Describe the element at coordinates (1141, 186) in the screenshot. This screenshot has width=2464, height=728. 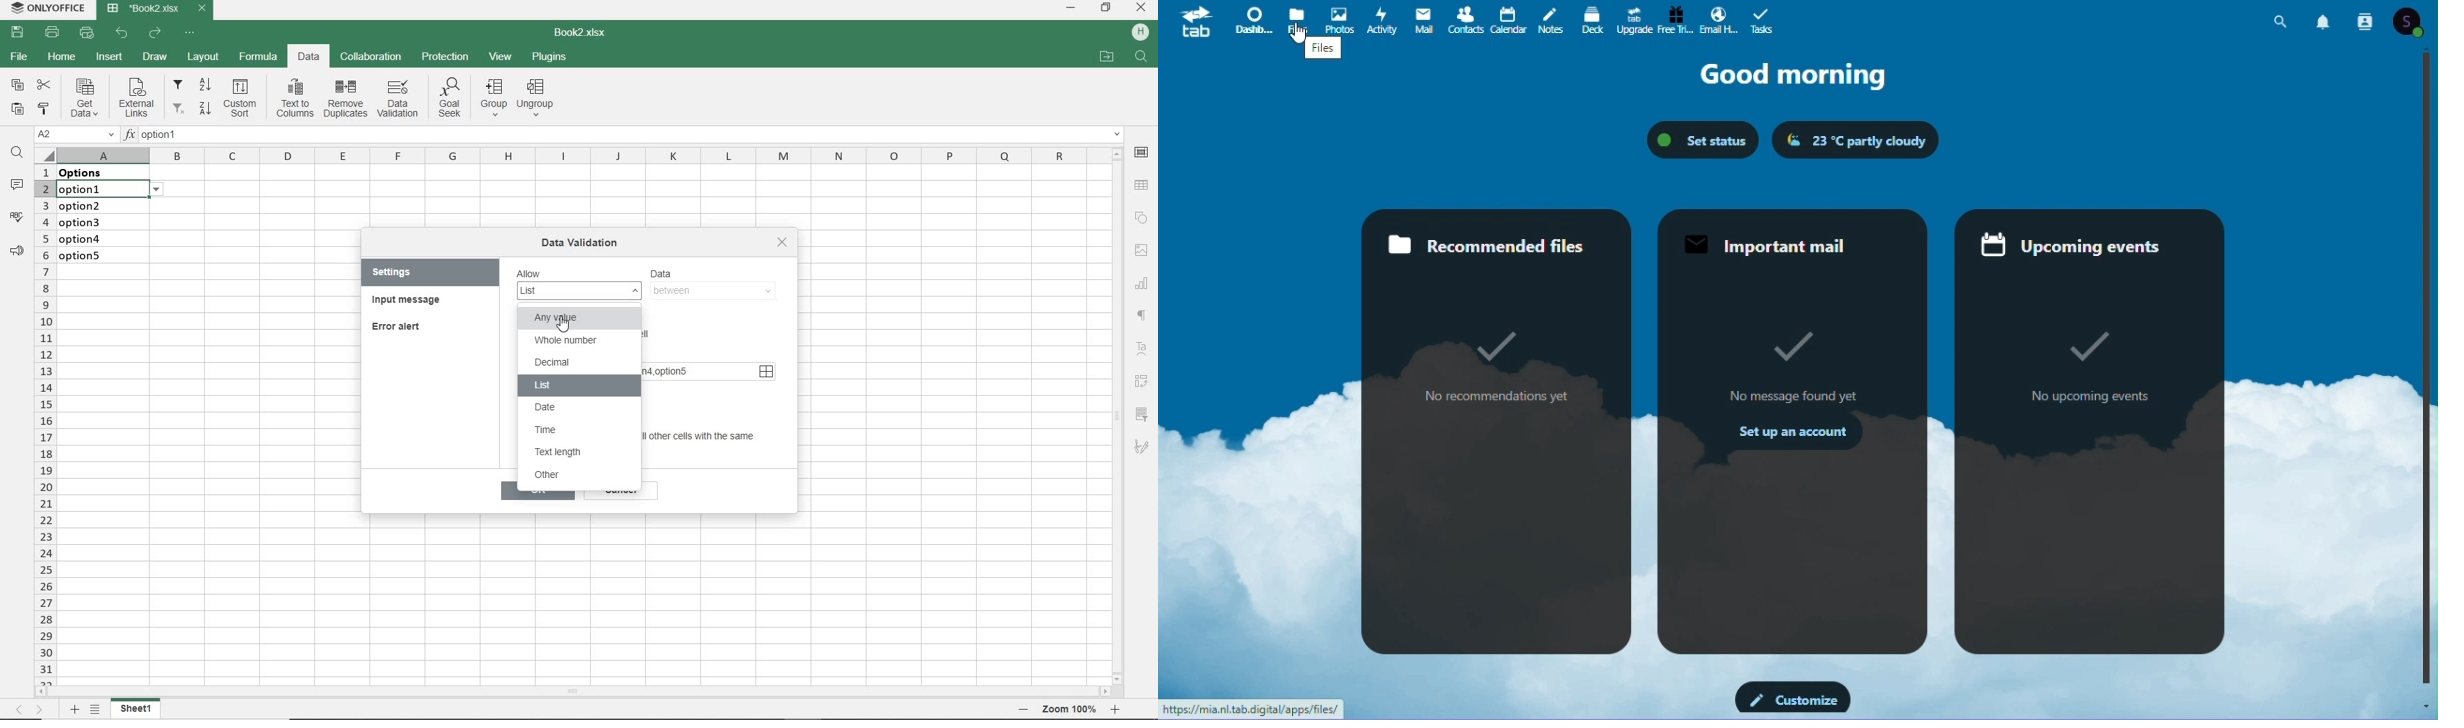
I see `TABLE` at that location.